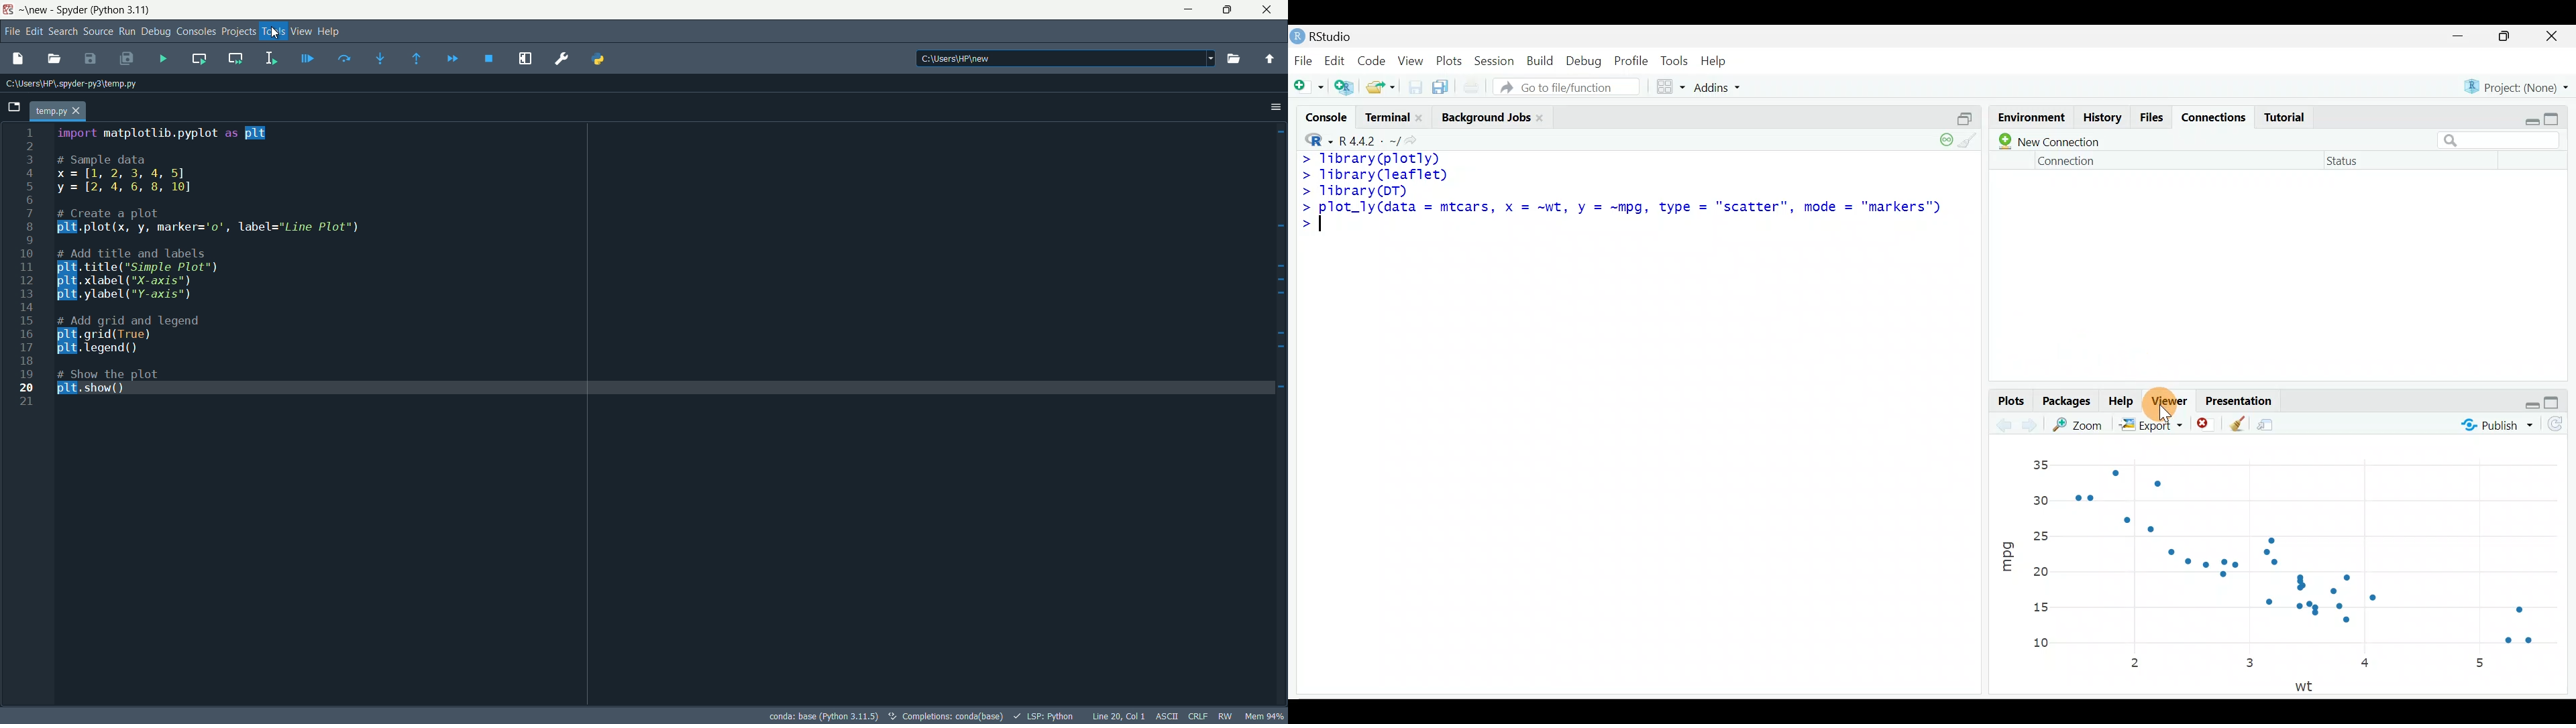  Describe the element at coordinates (382, 58) in the screenshot. I see `step into function` at that location.